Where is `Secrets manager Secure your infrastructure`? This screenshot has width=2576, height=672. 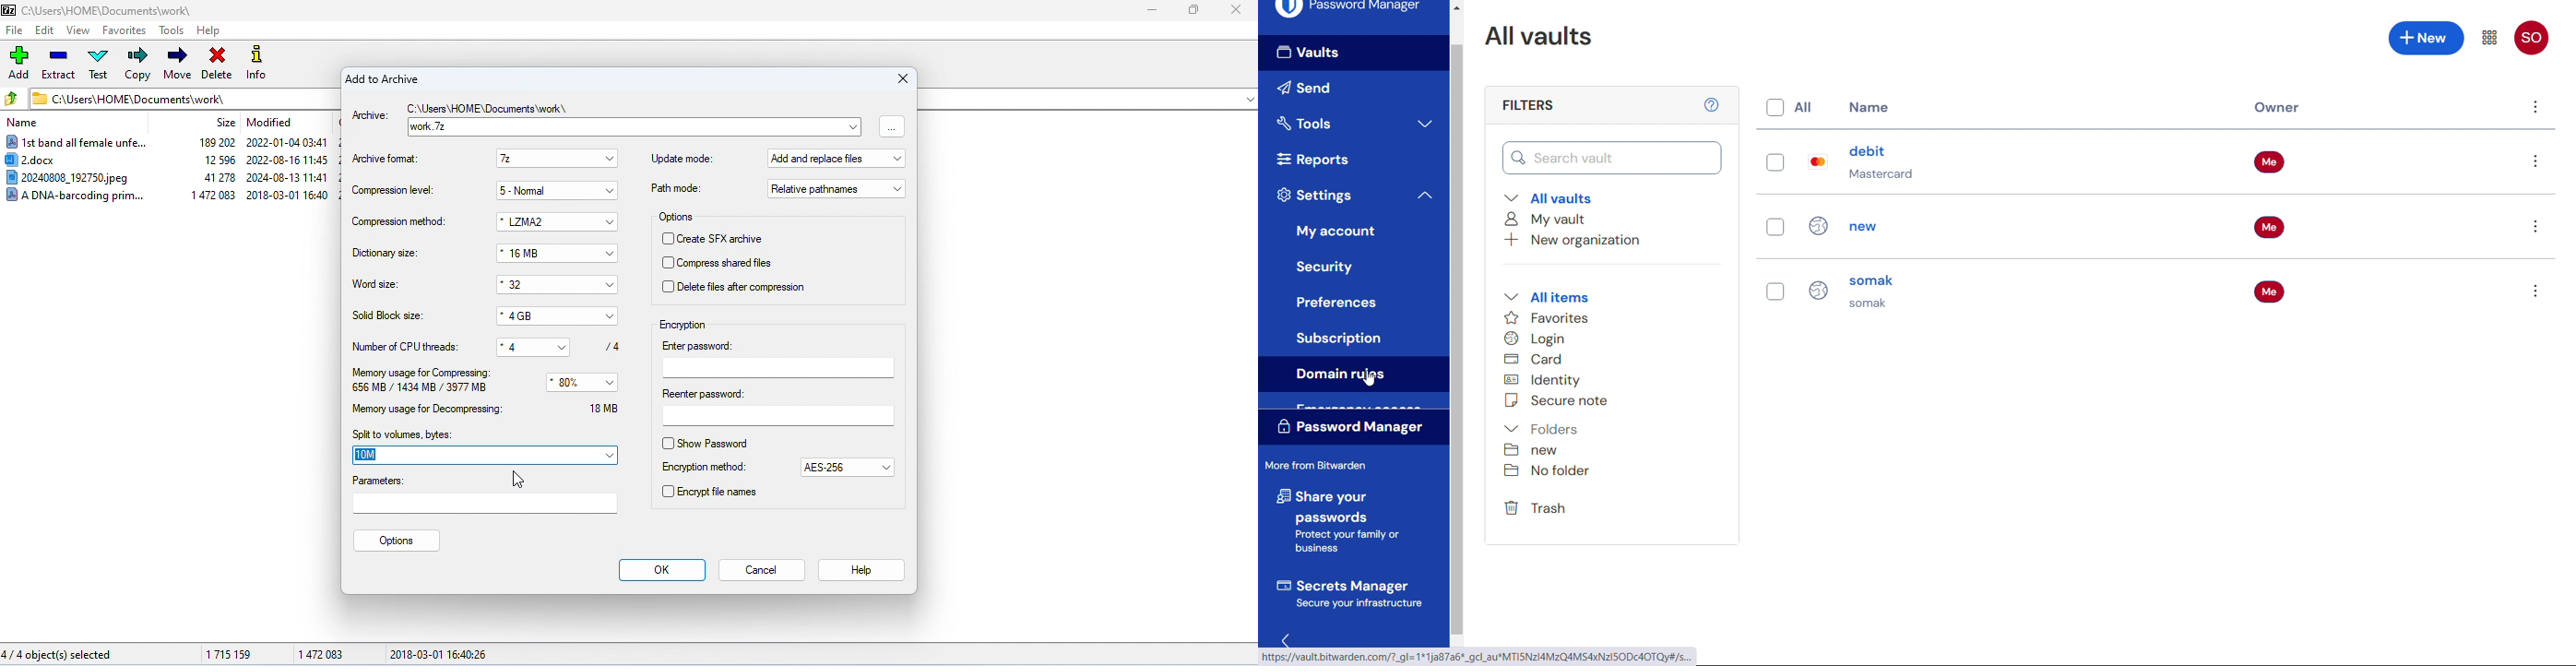
Secrets manager Secure your infrastructure is located at coordinates (1348, 595).